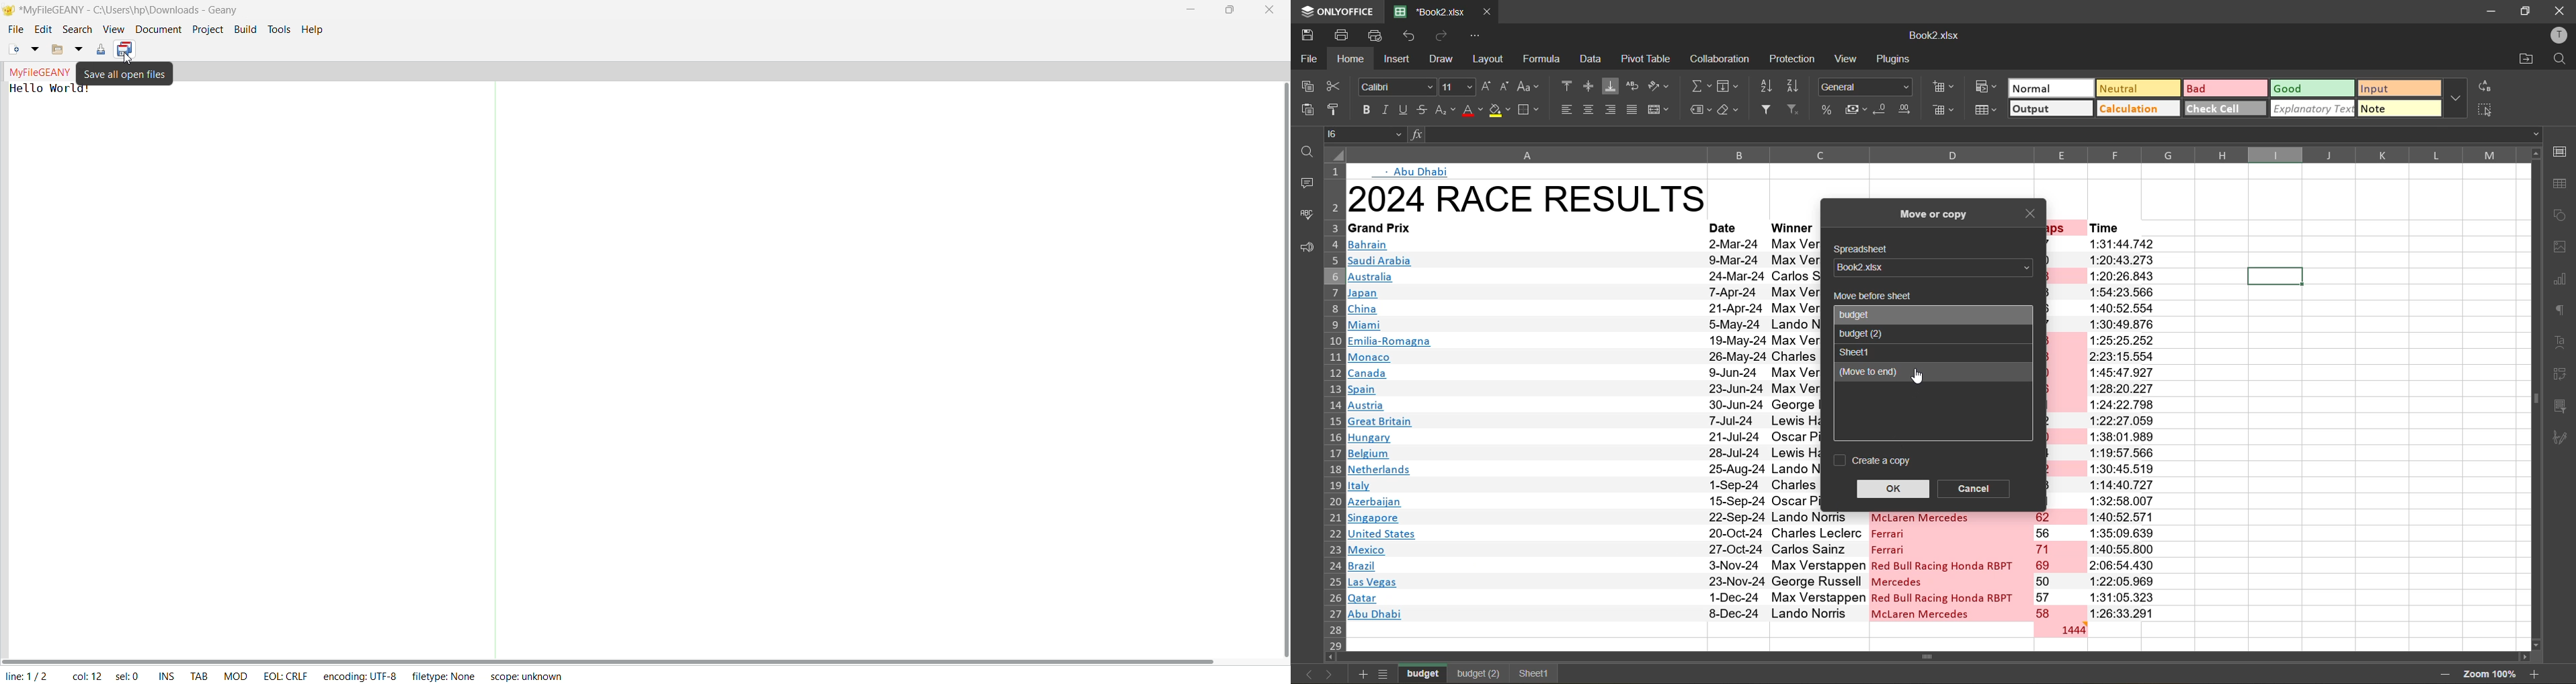 The image size is (2576, 700). Describe the element at coordinates (526, 676) in the screenshot. I see `Scope Unknown` at that location.